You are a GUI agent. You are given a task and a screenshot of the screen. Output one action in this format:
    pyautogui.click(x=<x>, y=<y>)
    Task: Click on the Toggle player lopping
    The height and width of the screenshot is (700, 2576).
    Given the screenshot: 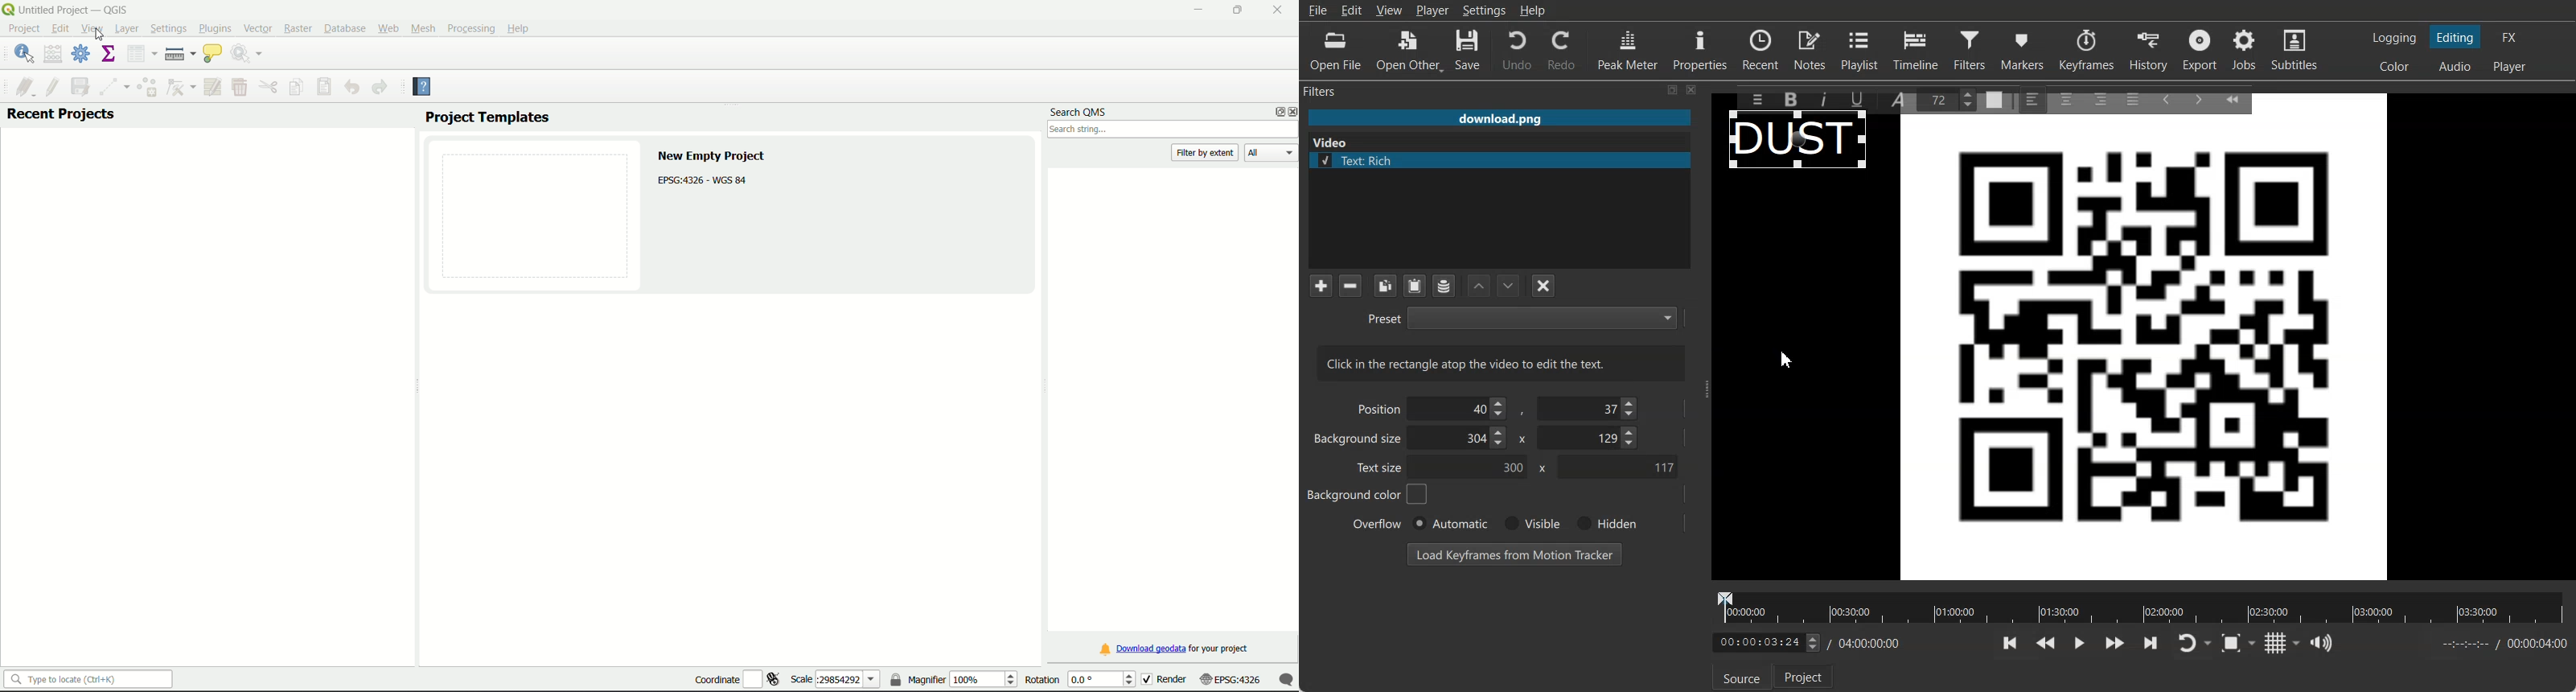 What is the action you would take?
    pyautogui.click(x=2184, y=644)
    